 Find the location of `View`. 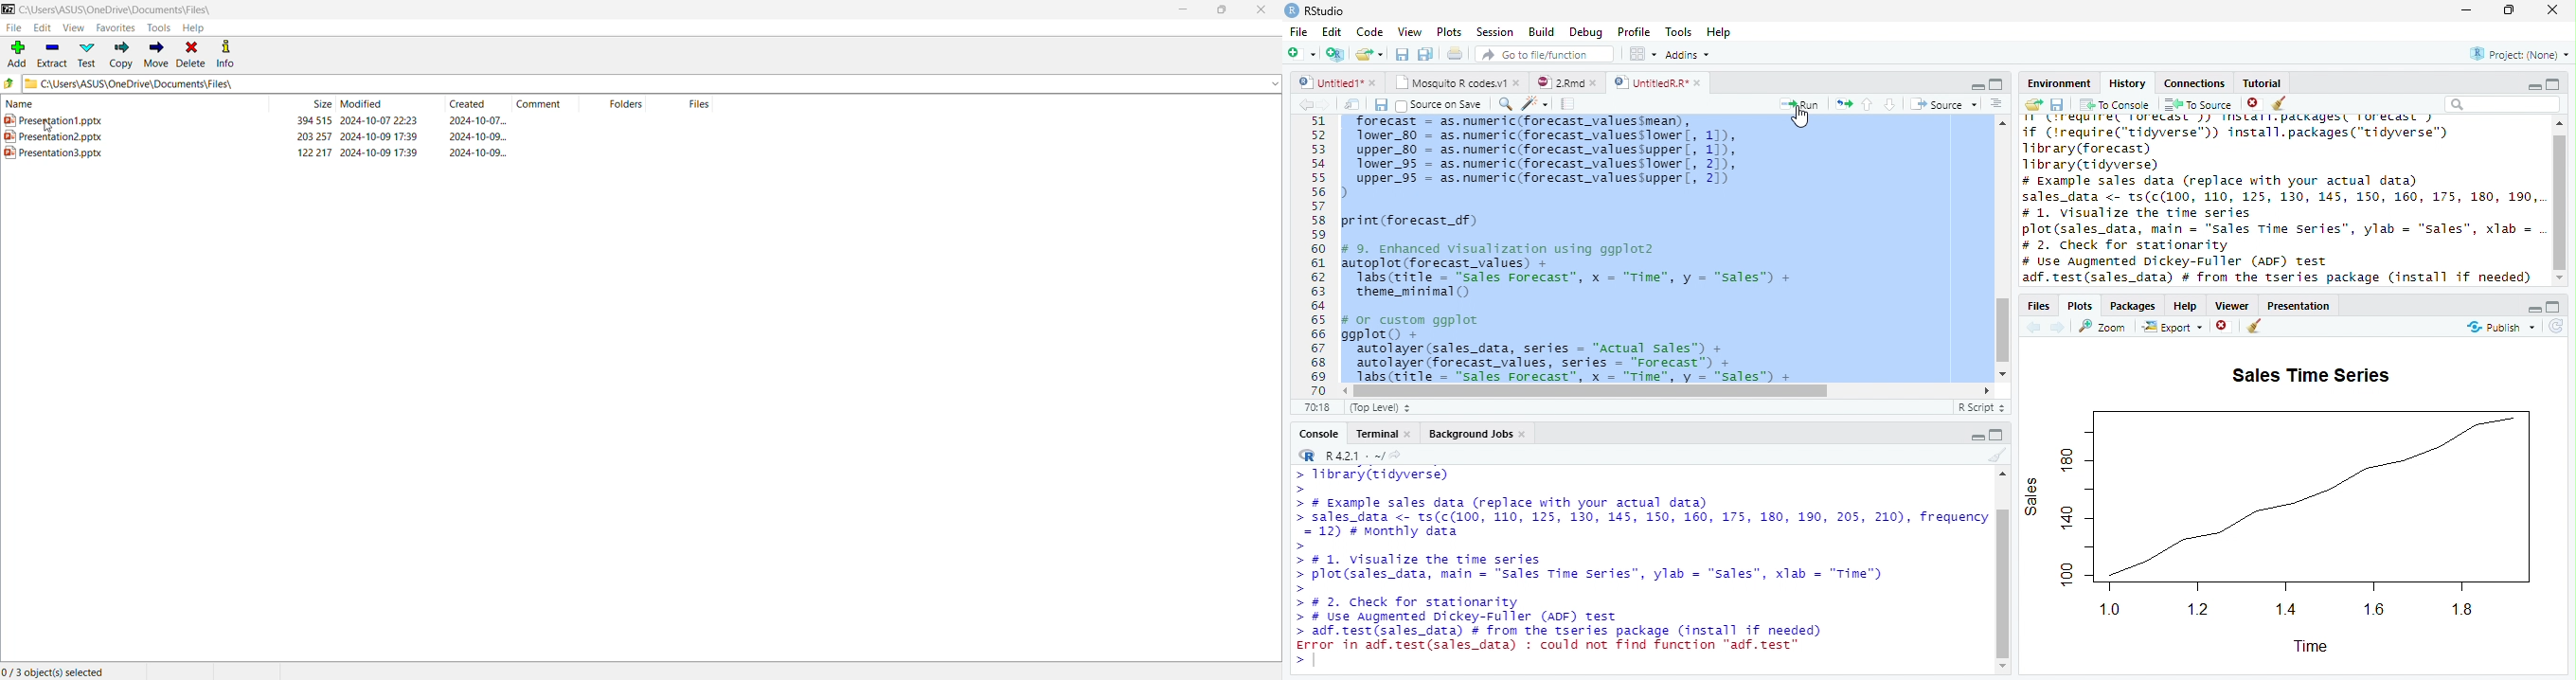

View is located at coordinates (73, 28).